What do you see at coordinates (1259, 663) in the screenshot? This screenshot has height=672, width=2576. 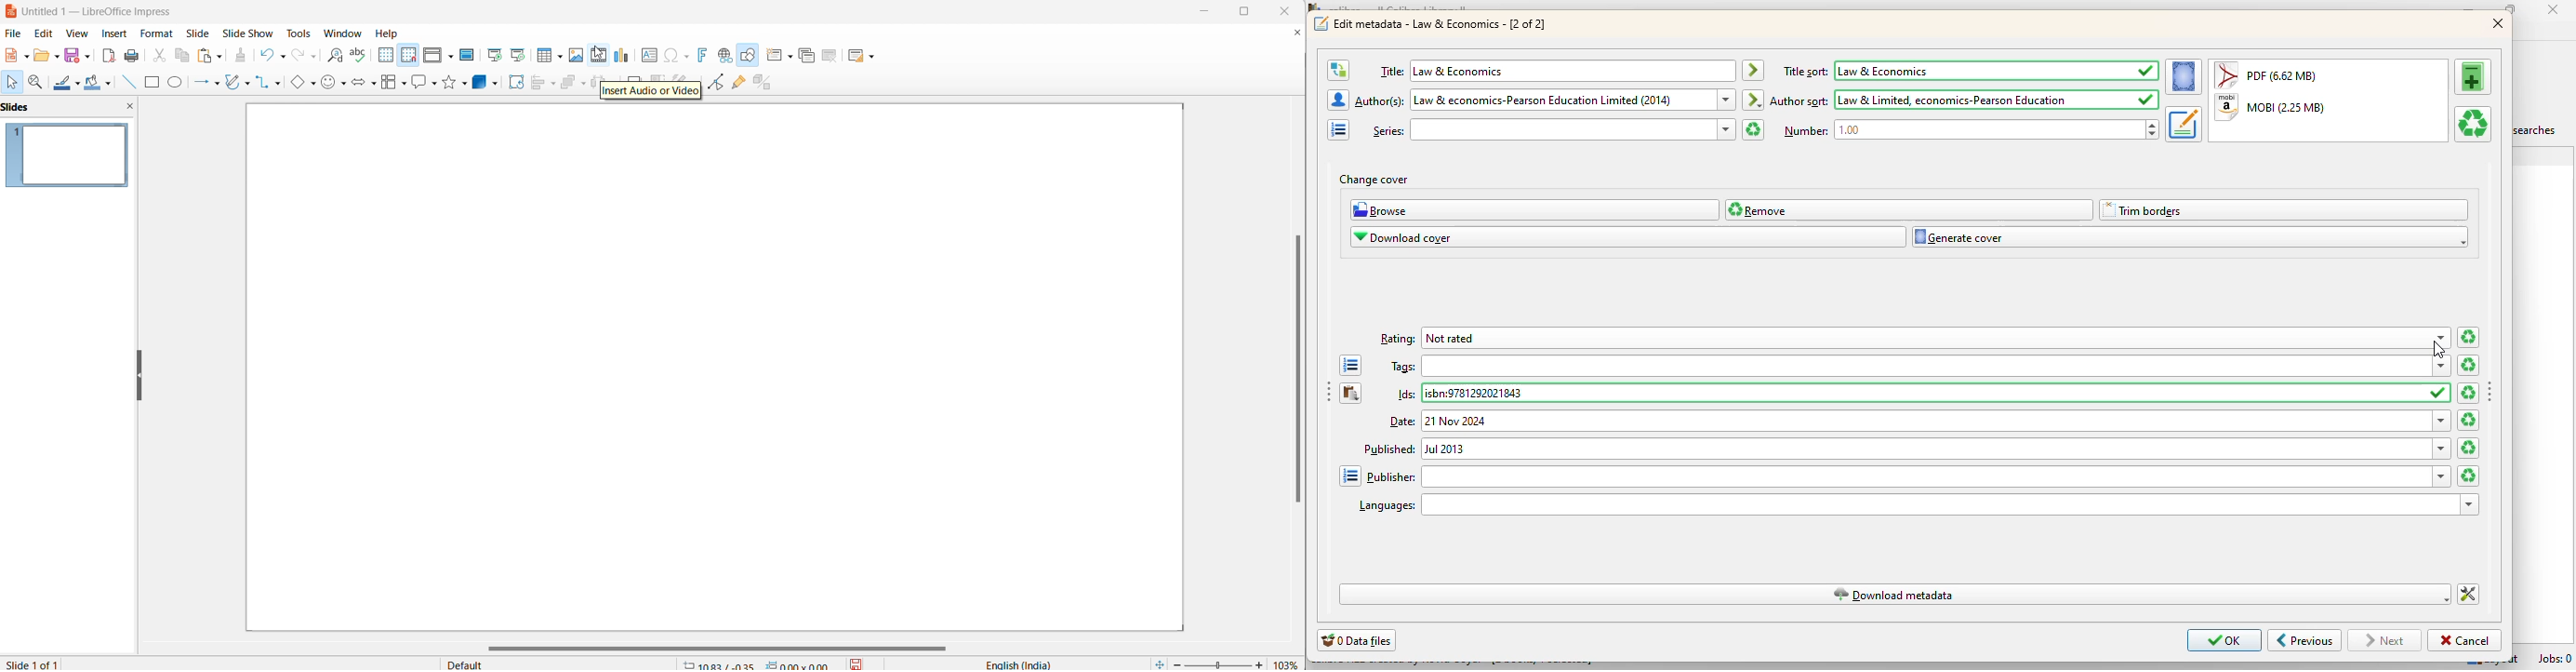 I see `increase zoom` at bounding box center [1259, 663].